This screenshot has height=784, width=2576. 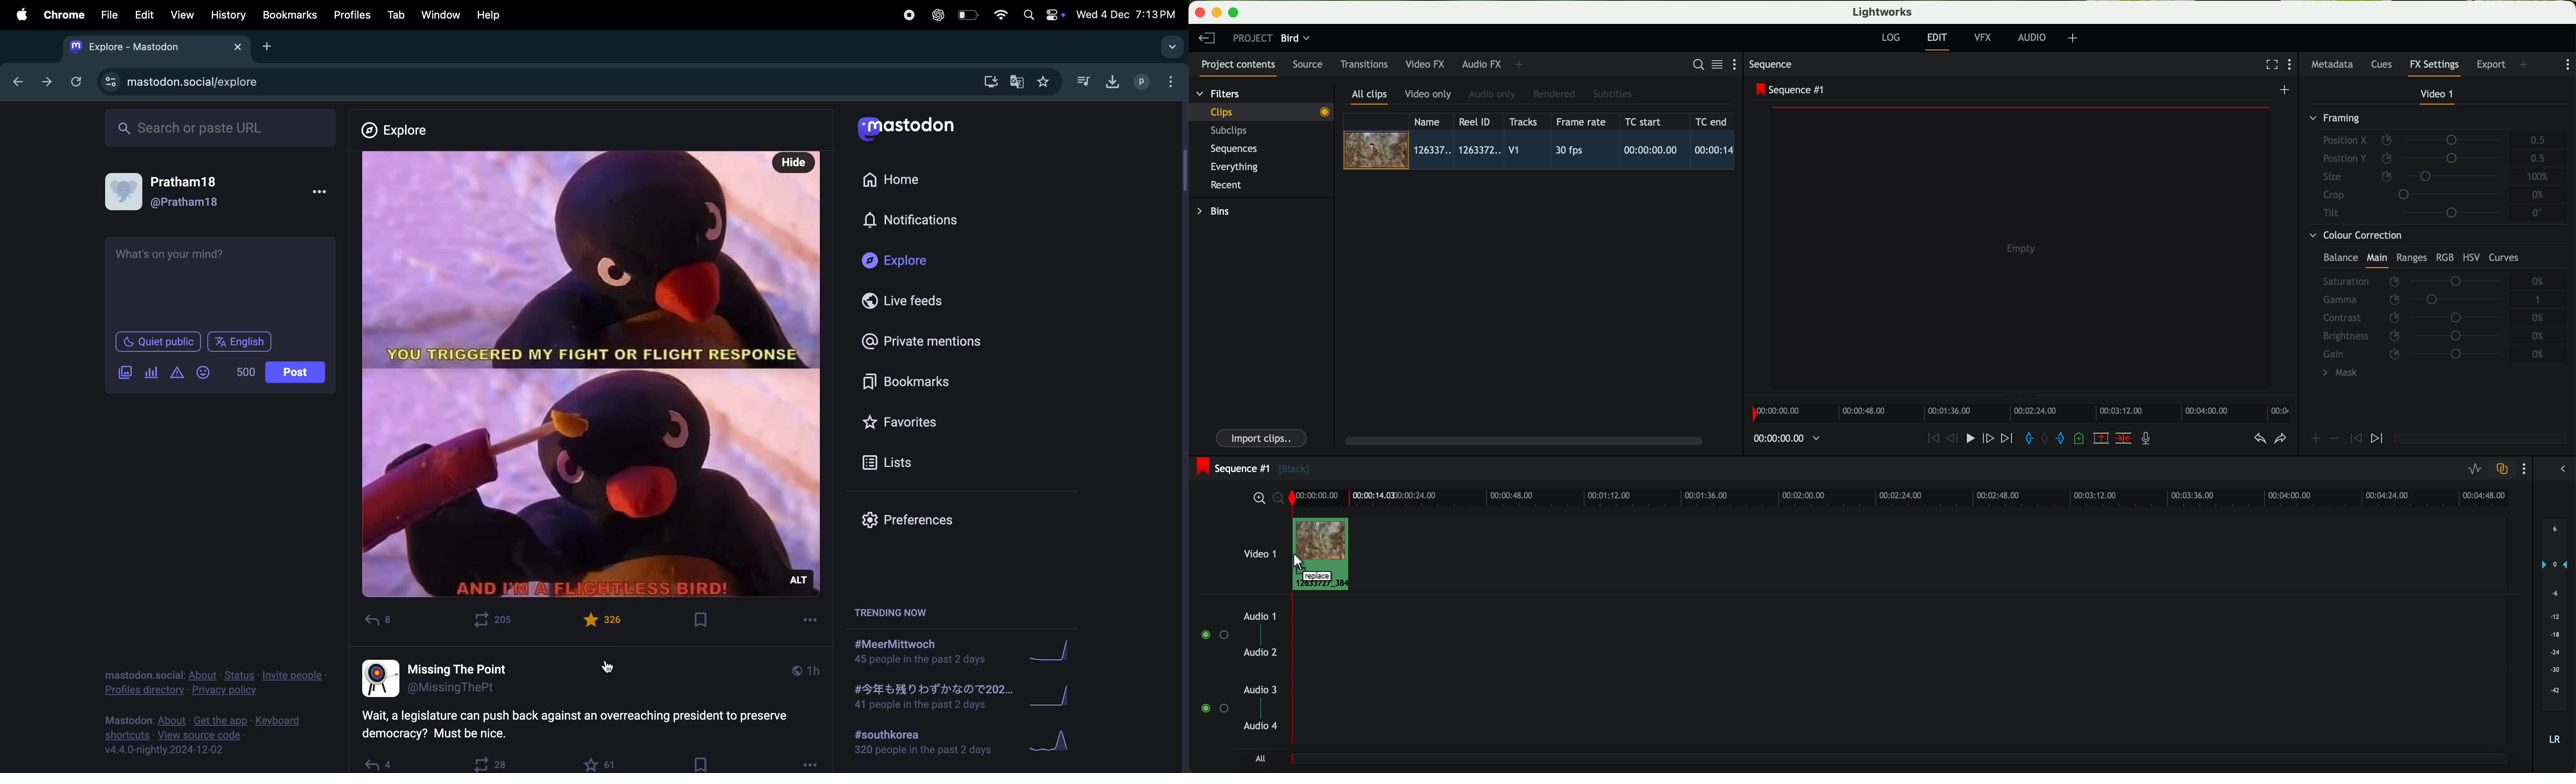 I want to click on crop, so click(x=2417, y=194).